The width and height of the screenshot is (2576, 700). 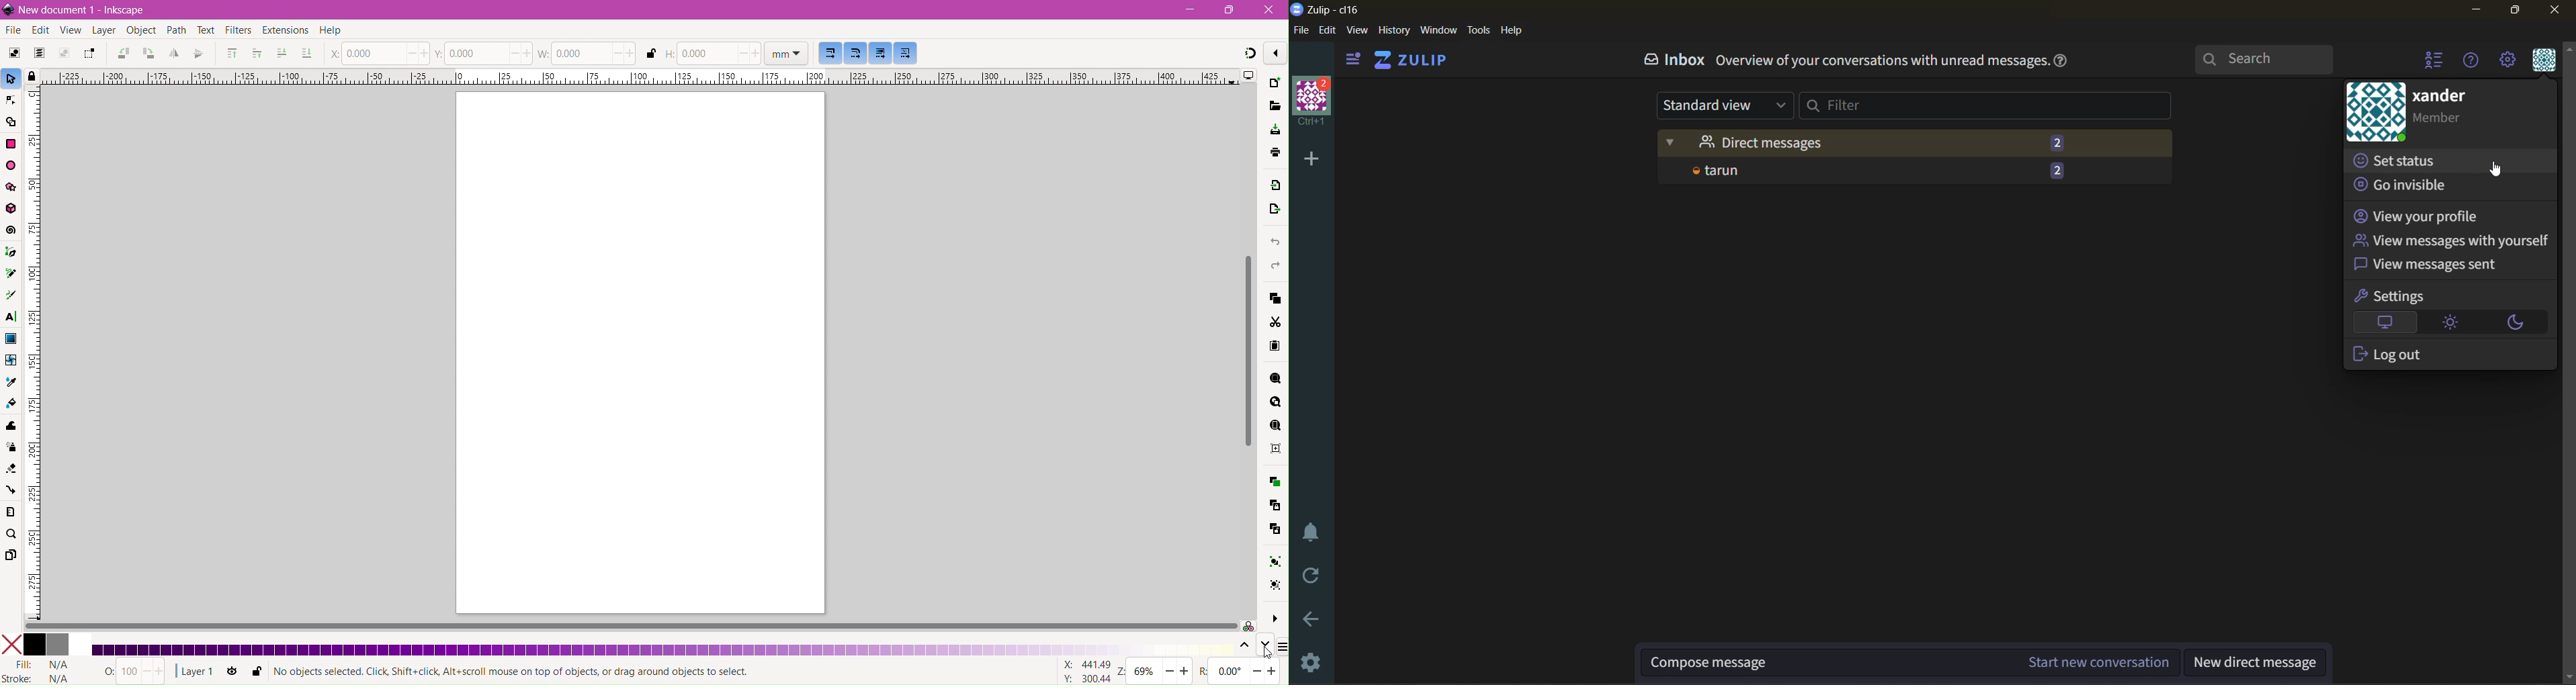 I want to click on Spiral Tool, so click(x=11, y=231).